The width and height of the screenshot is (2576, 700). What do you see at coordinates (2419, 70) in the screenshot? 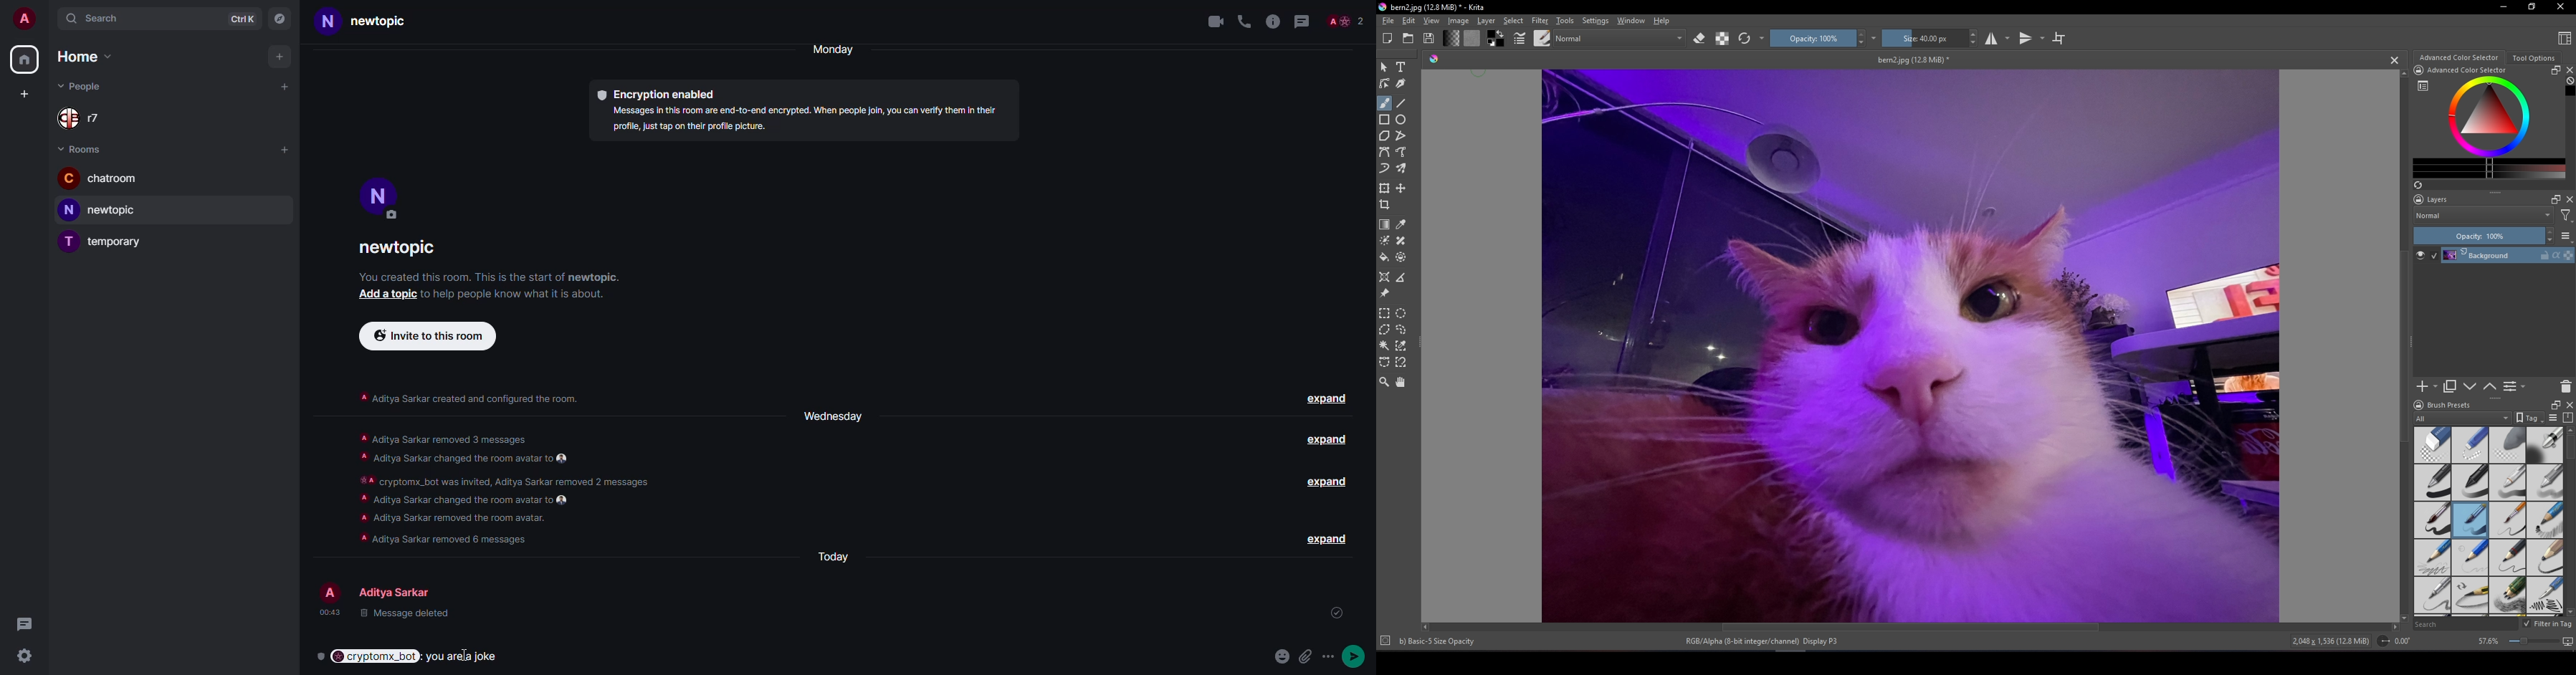
I see `lock docker` at bounding box center [2419, 70].